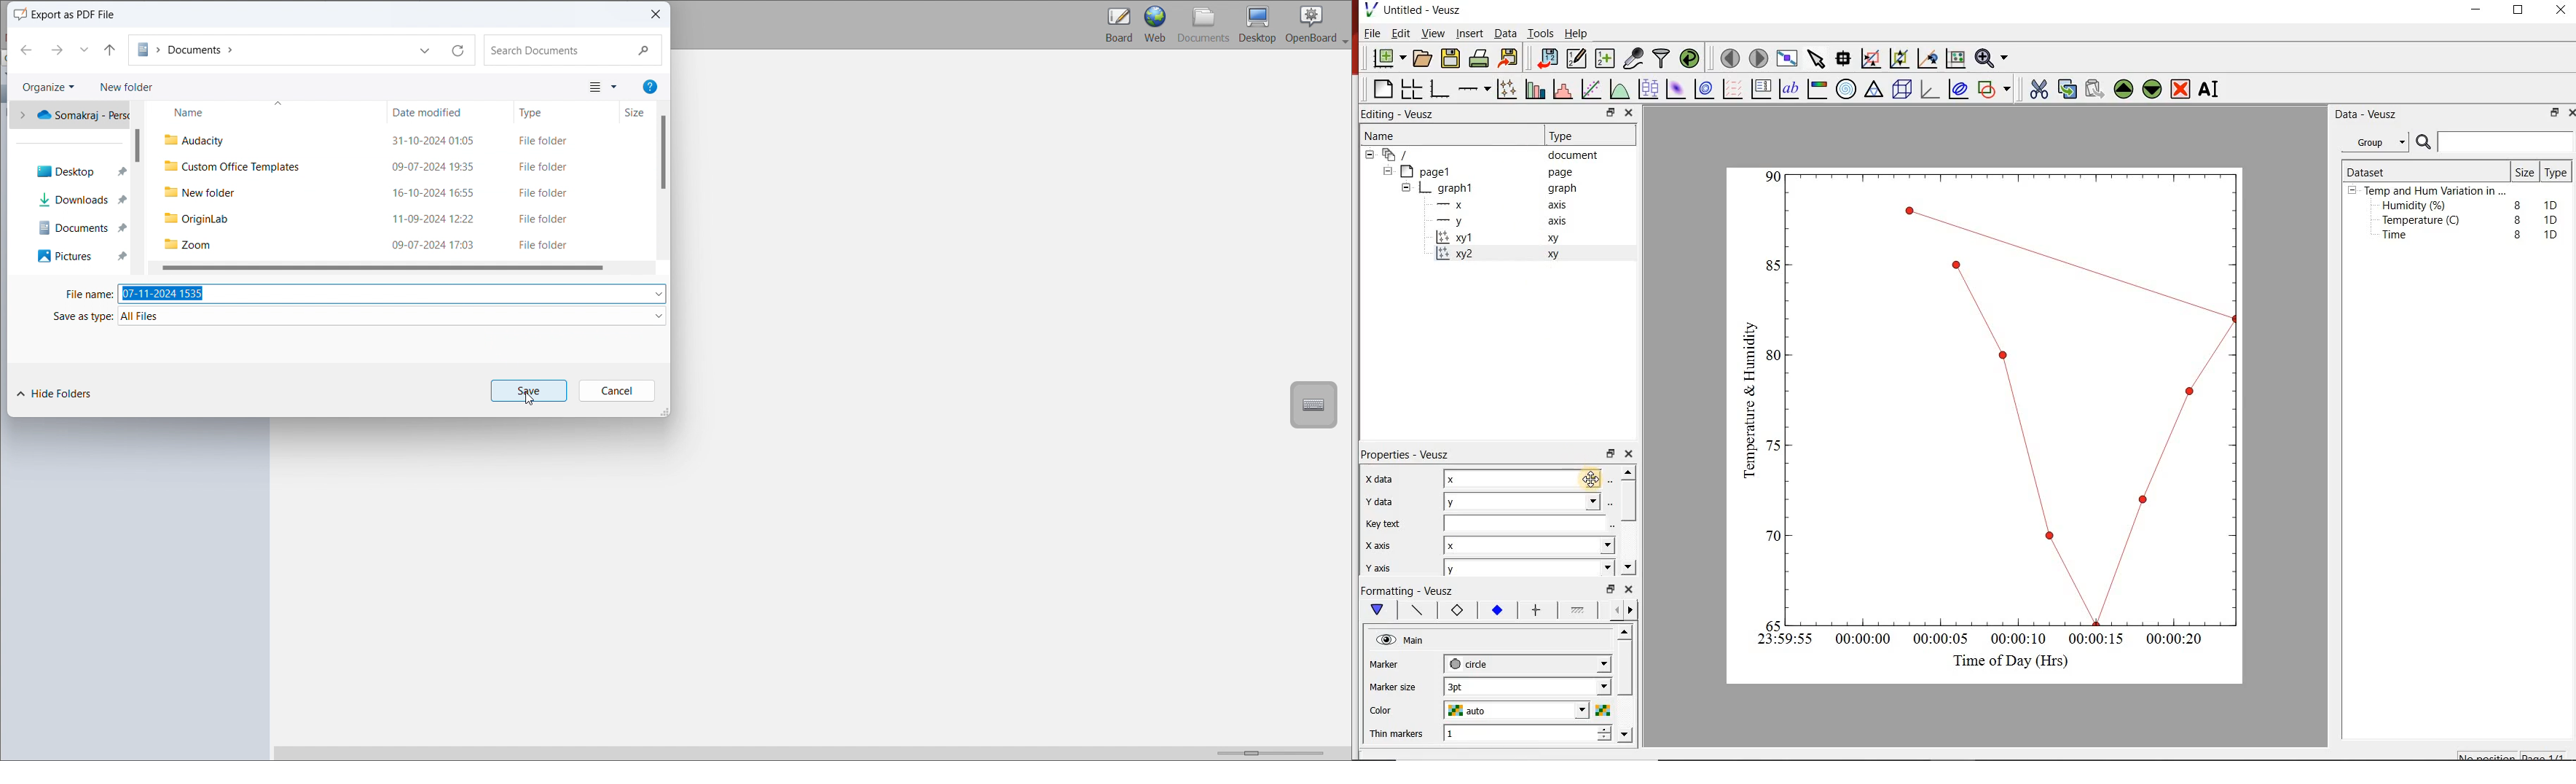 Image resolution: width=2576 pixels, height=784 pixels. What do you see at coordinates (1689, 59) in the screenshot?
I see `reload linked datasets` at bounding box center [1689, 59].